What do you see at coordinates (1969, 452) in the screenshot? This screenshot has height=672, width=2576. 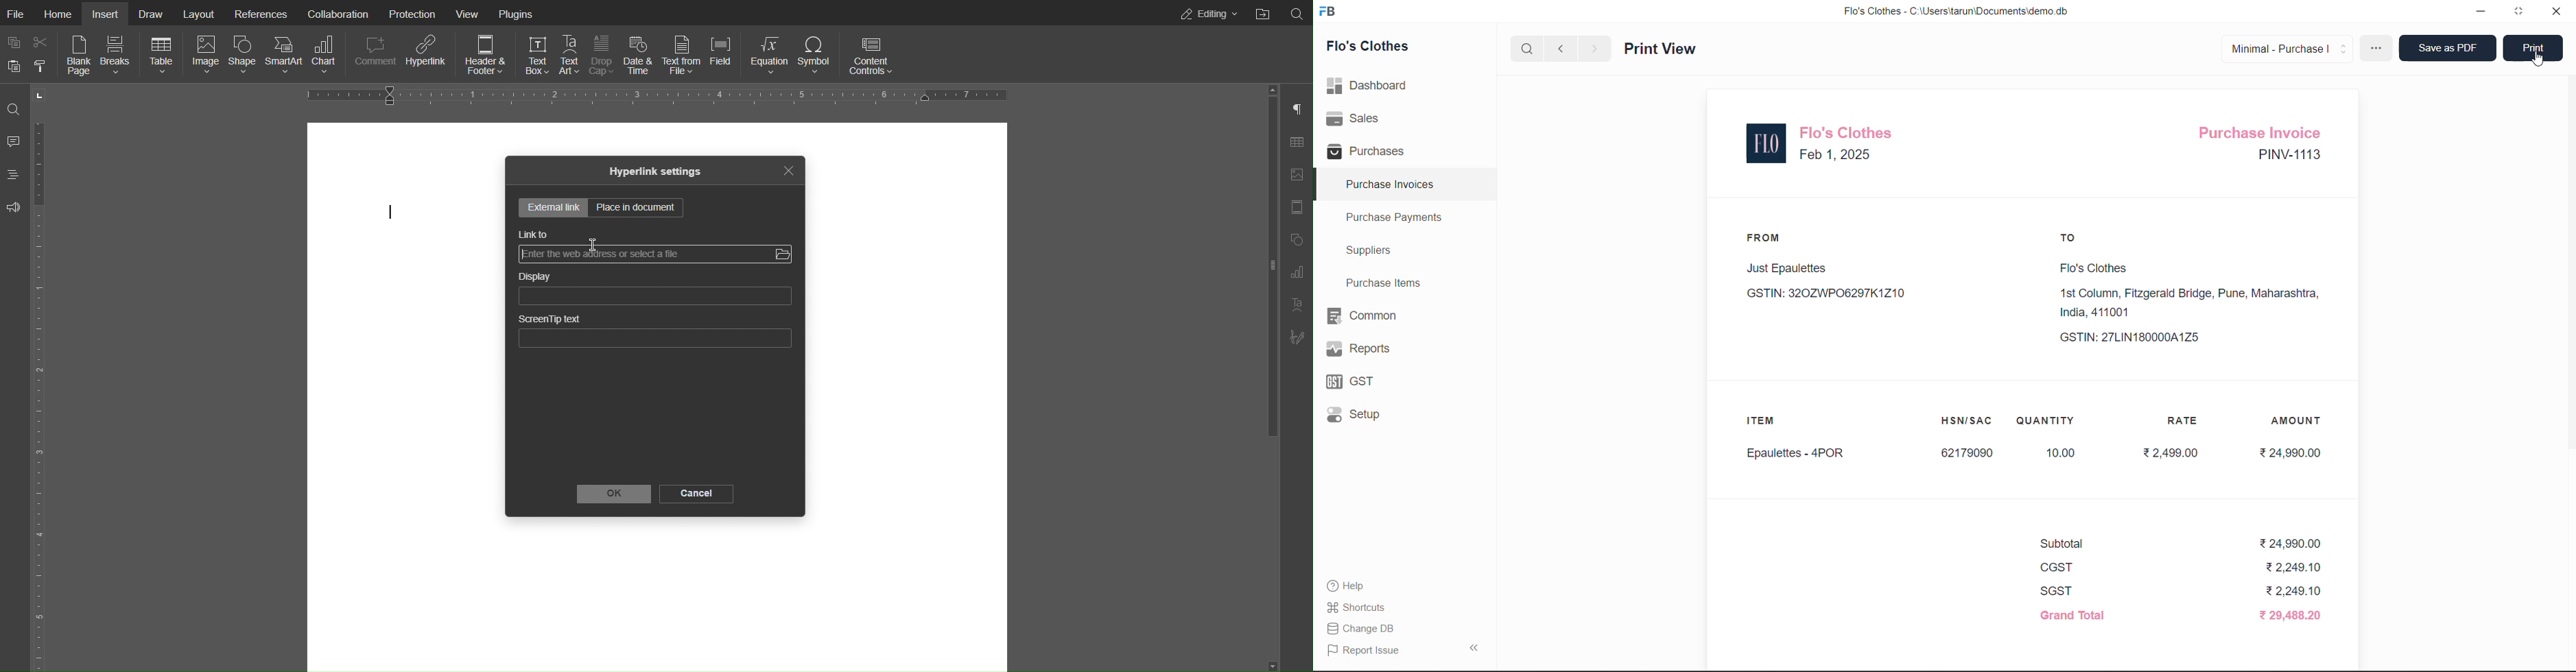 I see `62179090` at bounding box center [1969, 452].